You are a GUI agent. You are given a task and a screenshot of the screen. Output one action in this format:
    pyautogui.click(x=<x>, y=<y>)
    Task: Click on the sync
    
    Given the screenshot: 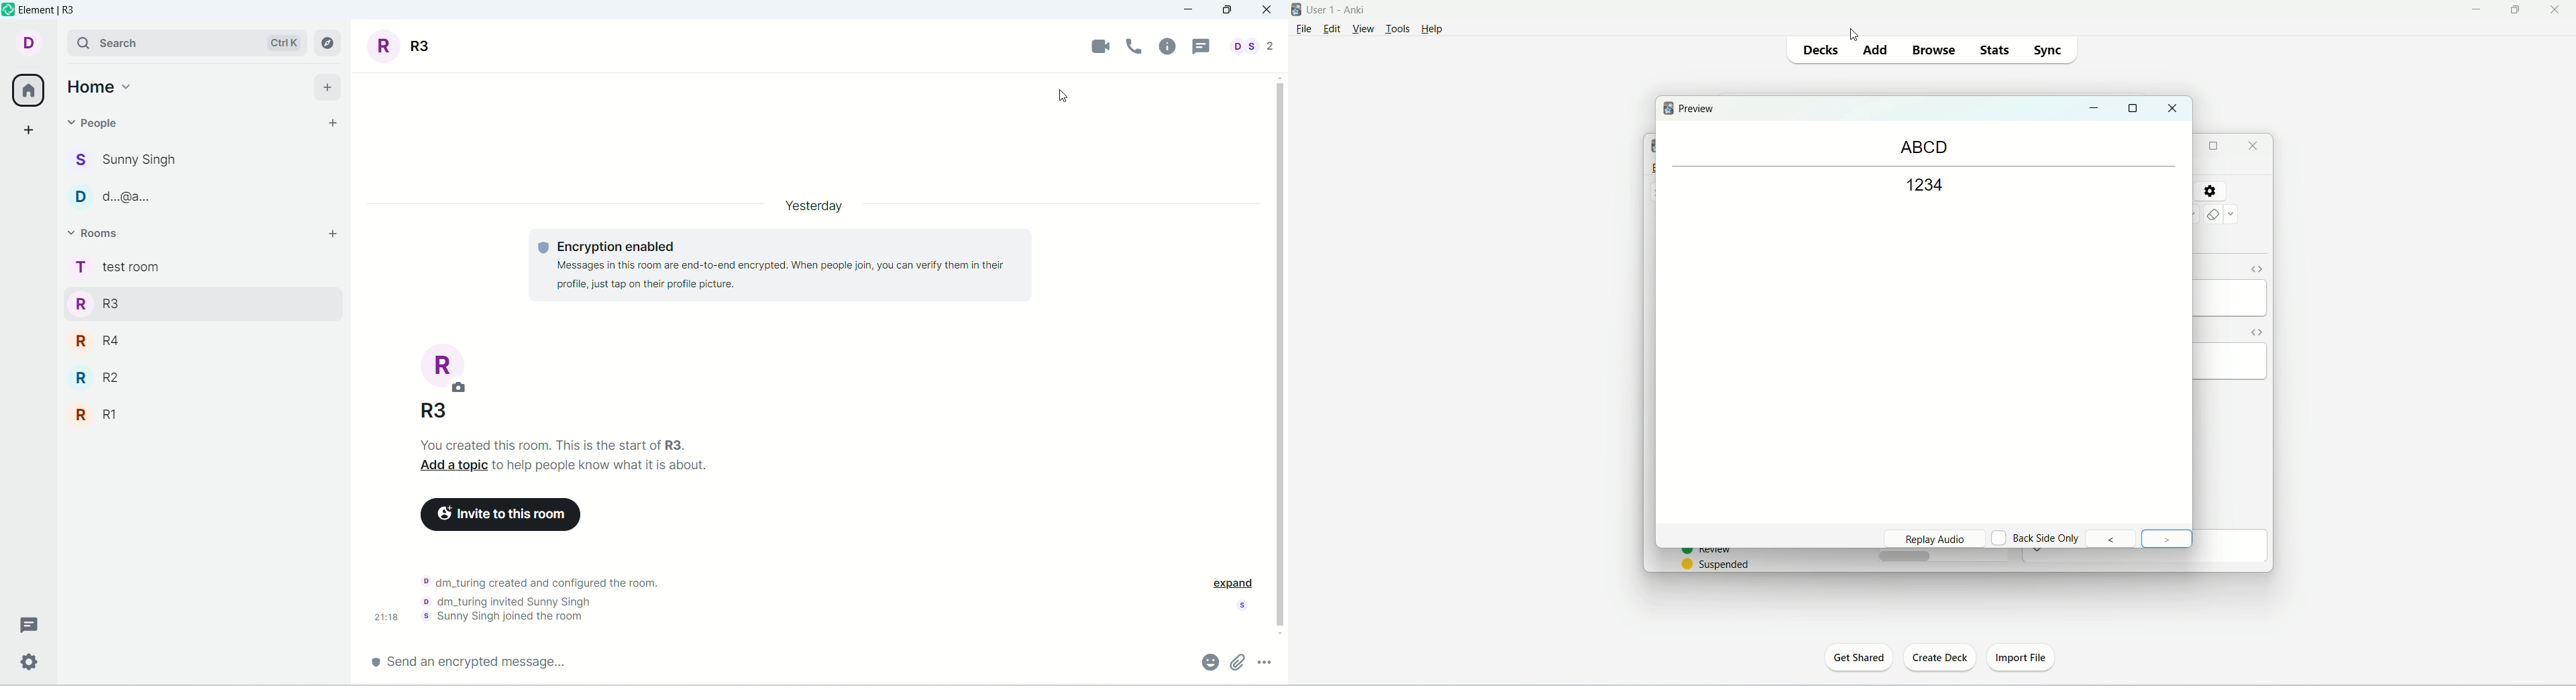 What is the action you would take?
    pyautogui.click(x=2050, y=50)
    